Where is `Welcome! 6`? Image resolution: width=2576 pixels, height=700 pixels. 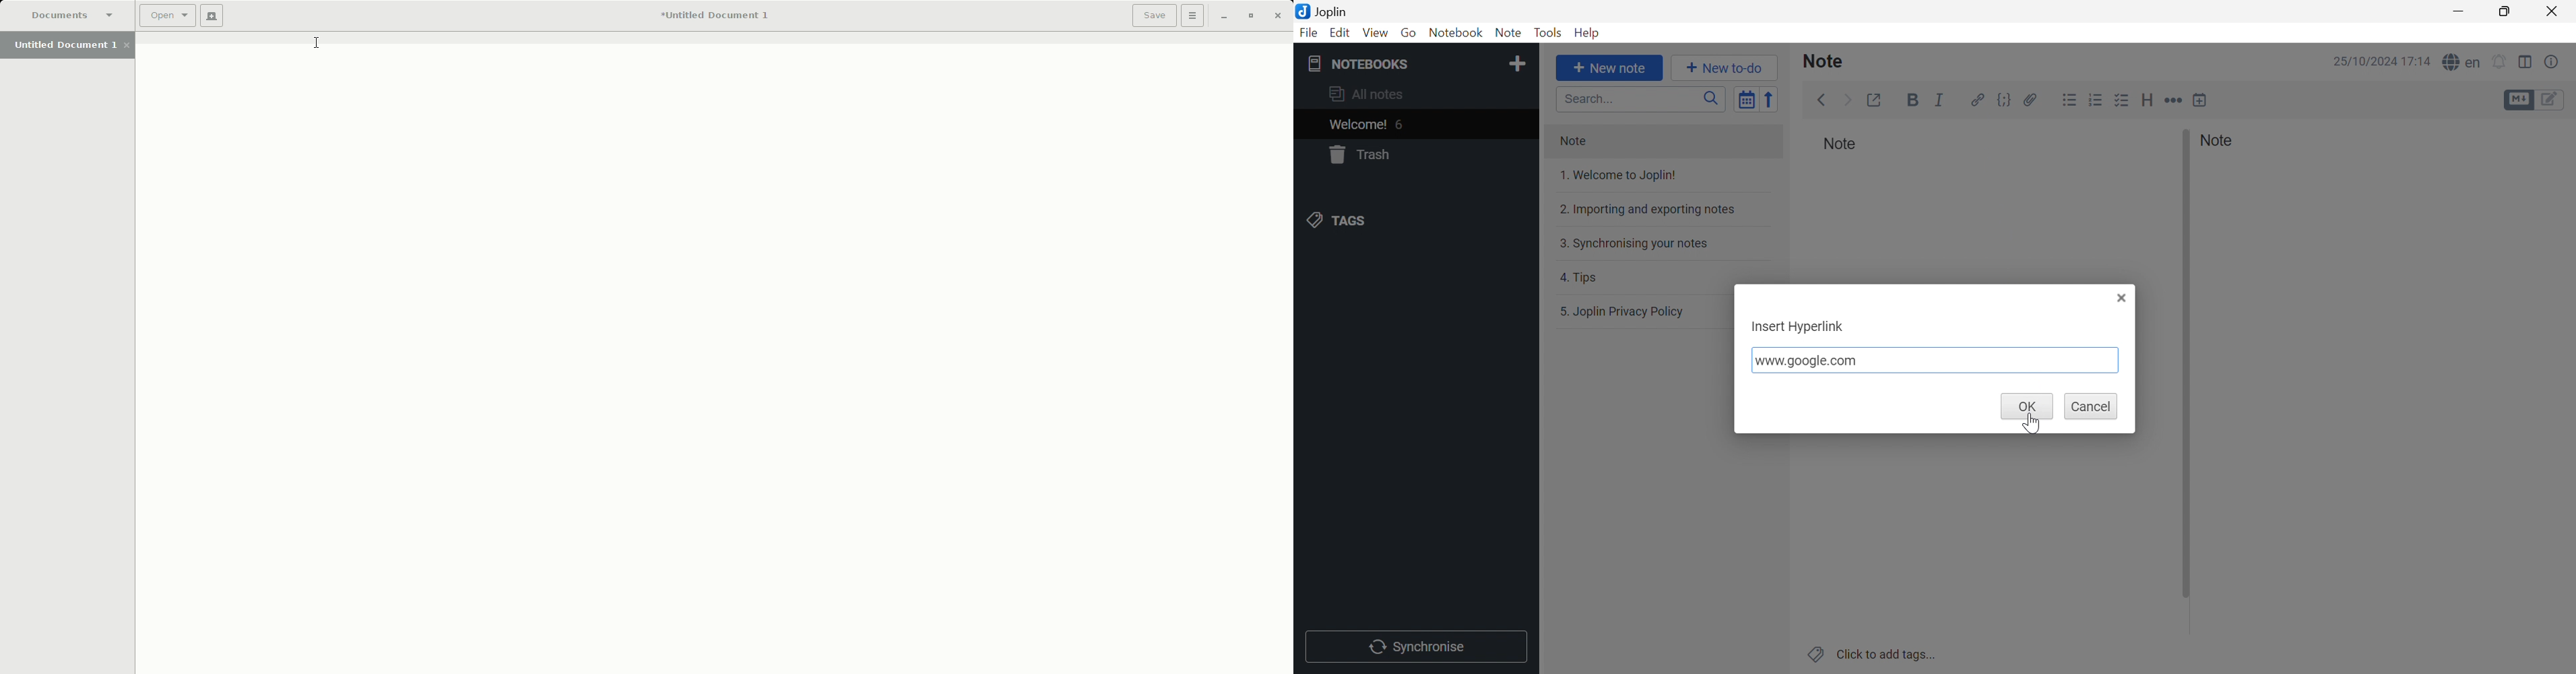
Welcome! 6 is located at coordinates (1414, 124).